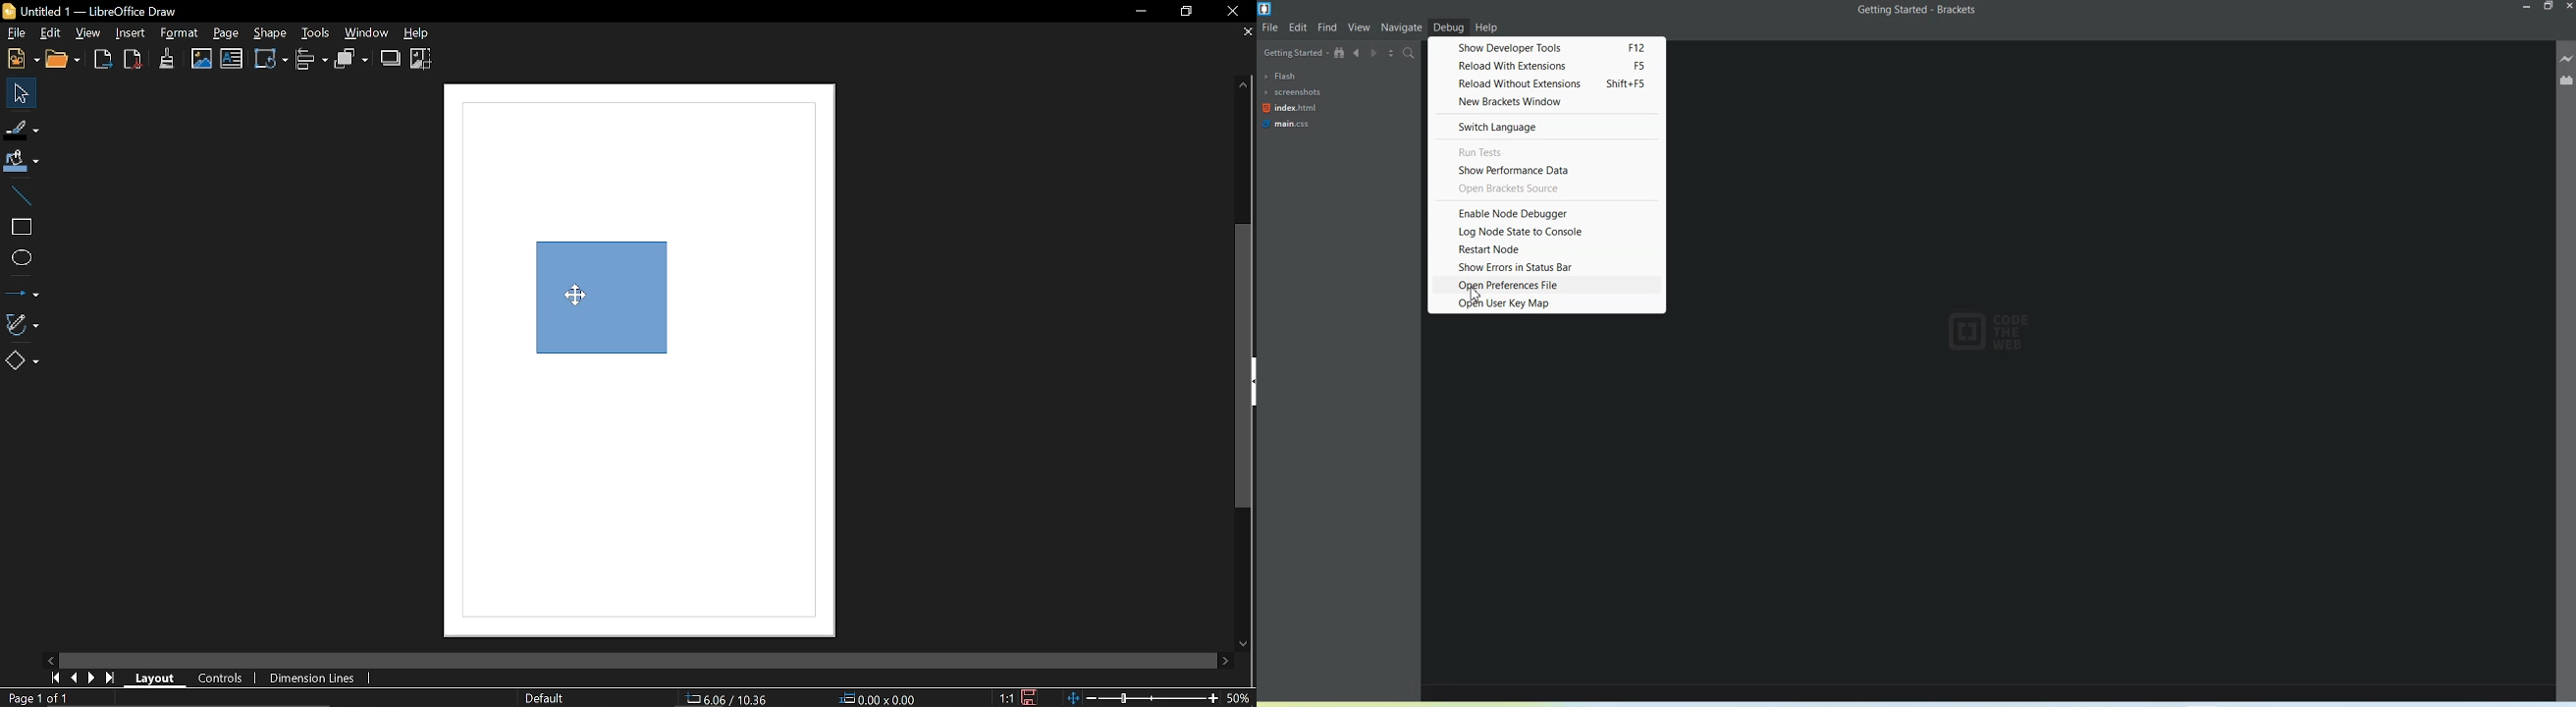  I want to click on Live Preview, so click(2567, 59).